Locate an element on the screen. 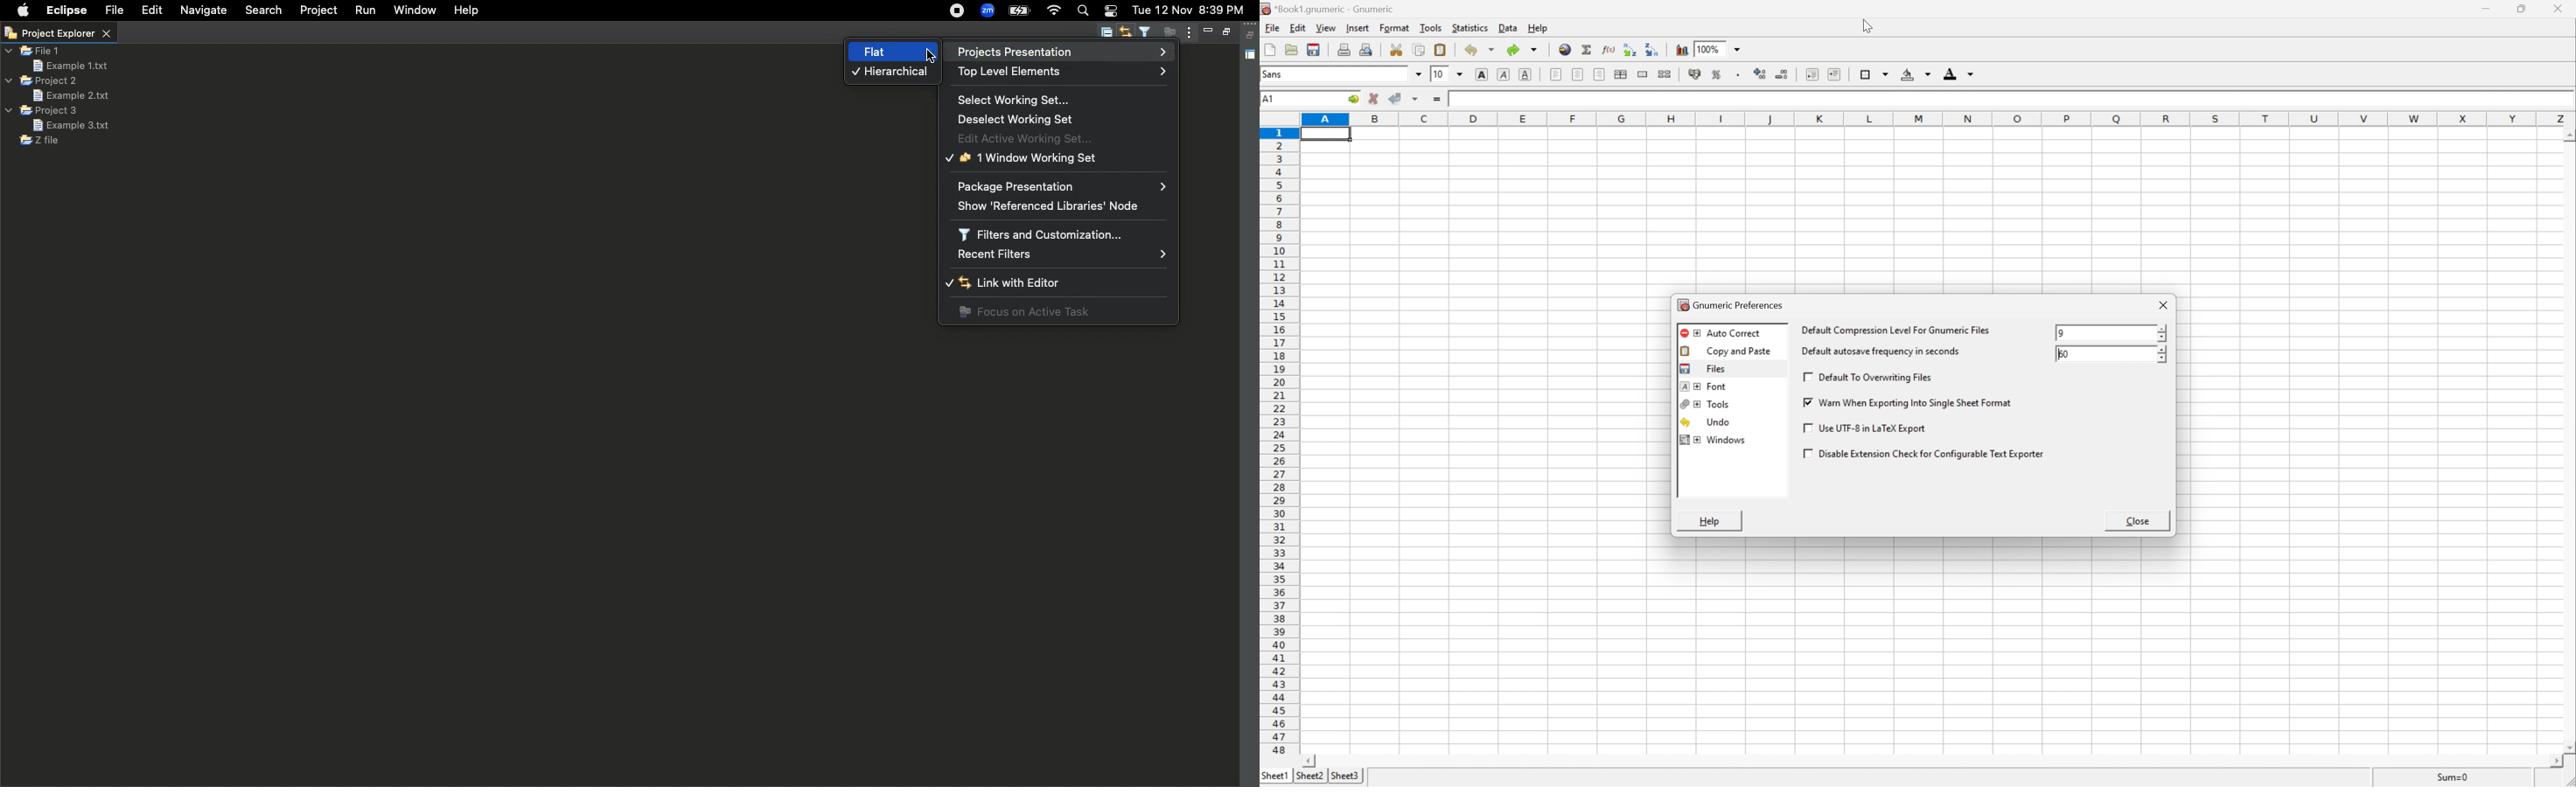 The image size is (2576, 812). disable extension check for configurable text exporter is located at coordinates (1927, 453).